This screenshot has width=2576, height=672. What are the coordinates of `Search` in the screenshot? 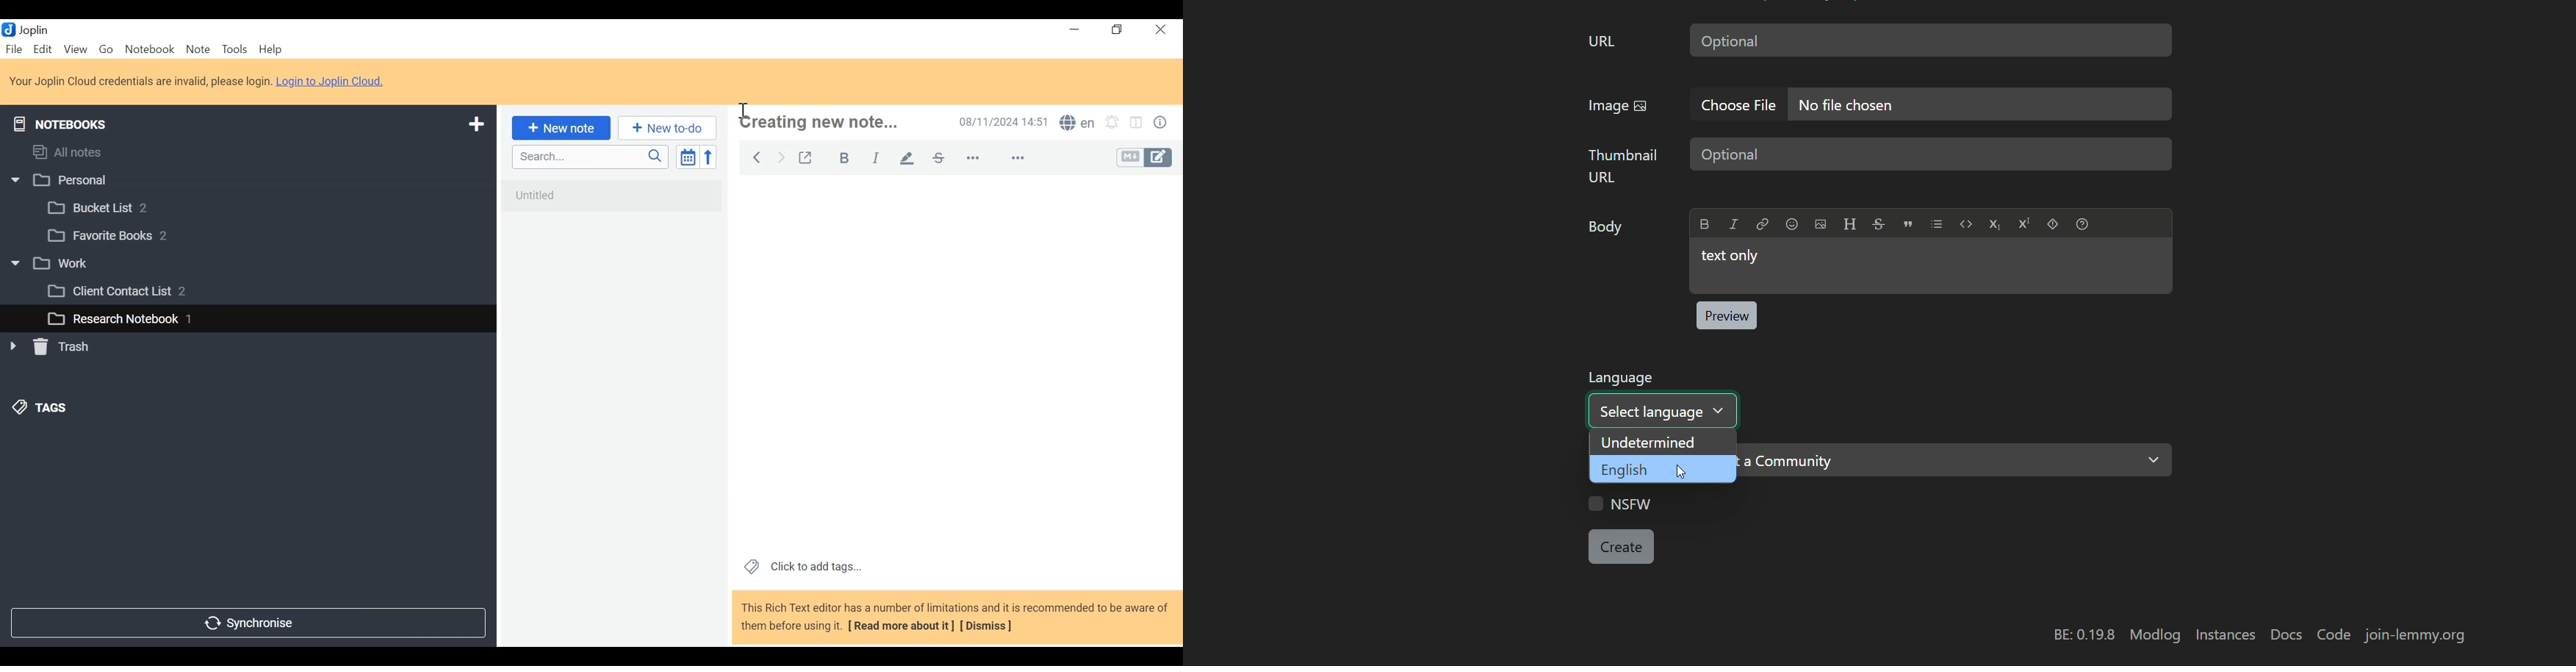 It's located at (589, 157).